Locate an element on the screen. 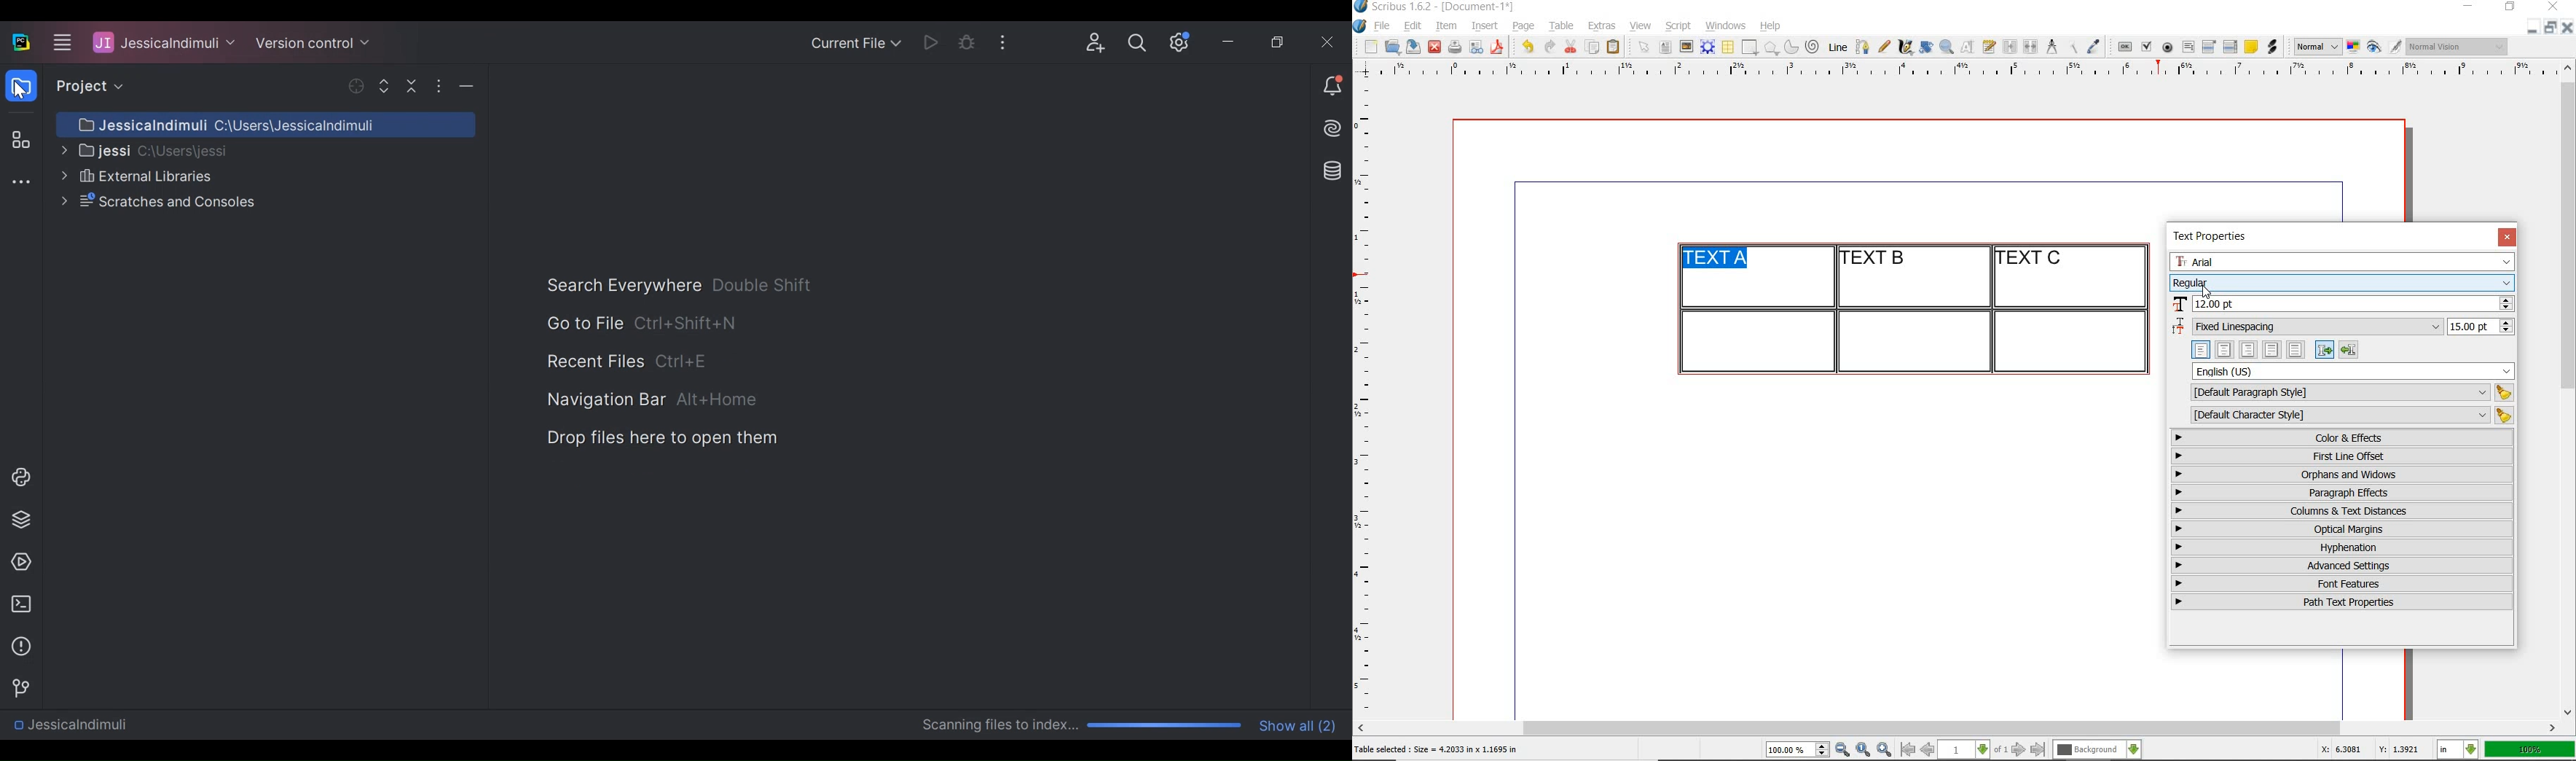 The image size is (2576, 784). edit contents of frame is located at coordinates (1968, 46).